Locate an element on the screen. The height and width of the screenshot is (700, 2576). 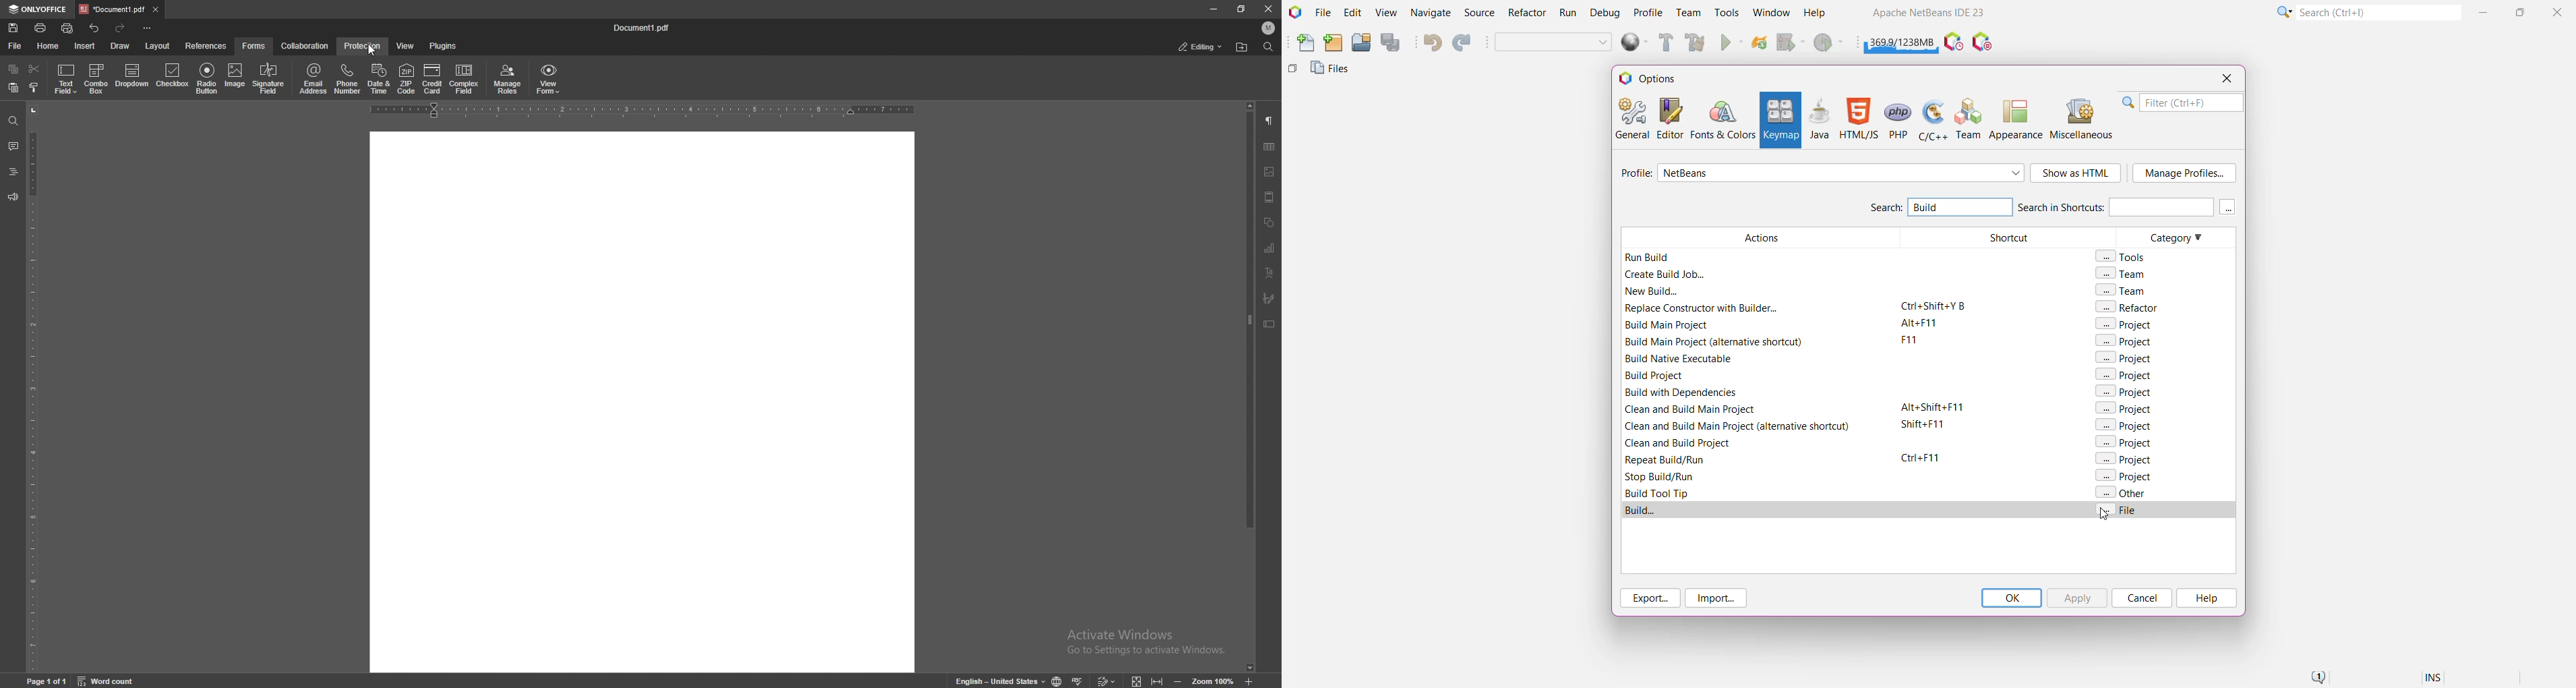
phone number is located at coordinates (347, 79).